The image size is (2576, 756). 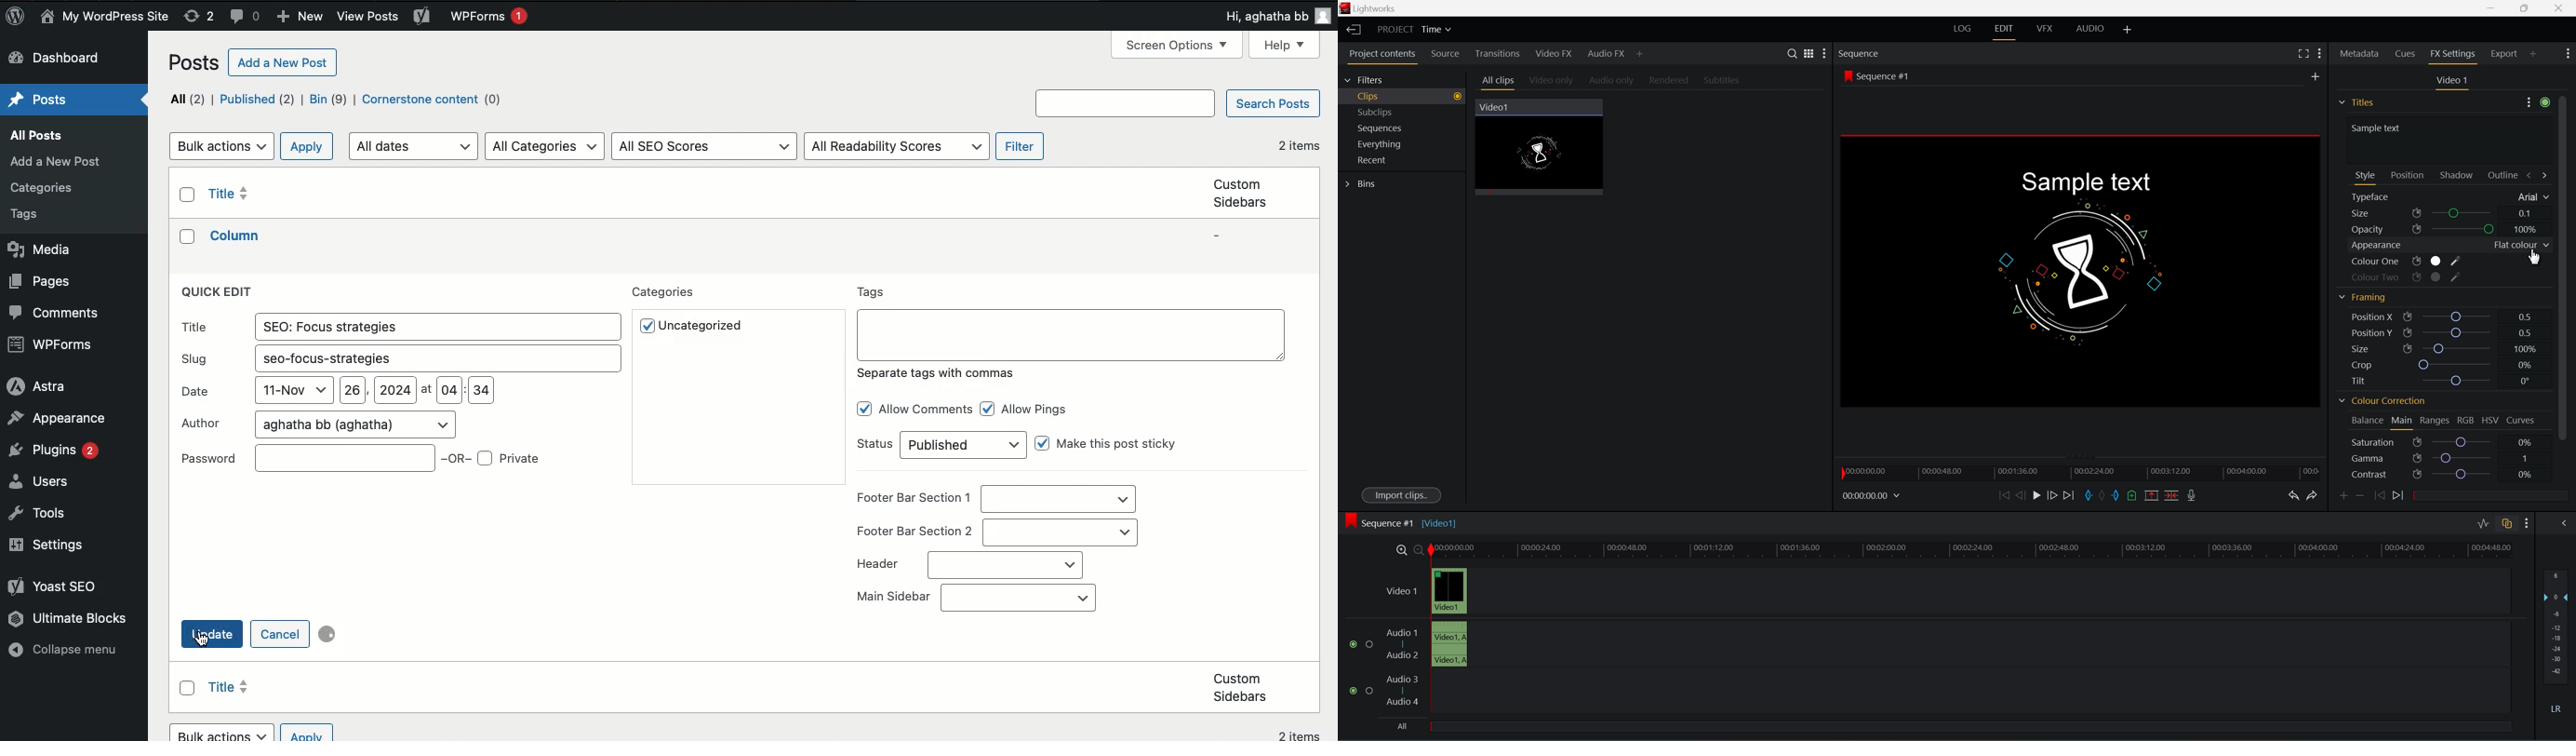 What do you see at coordinates (1821, 54) in the screenshot?
I see `more` at bounding box center [1821, 54].